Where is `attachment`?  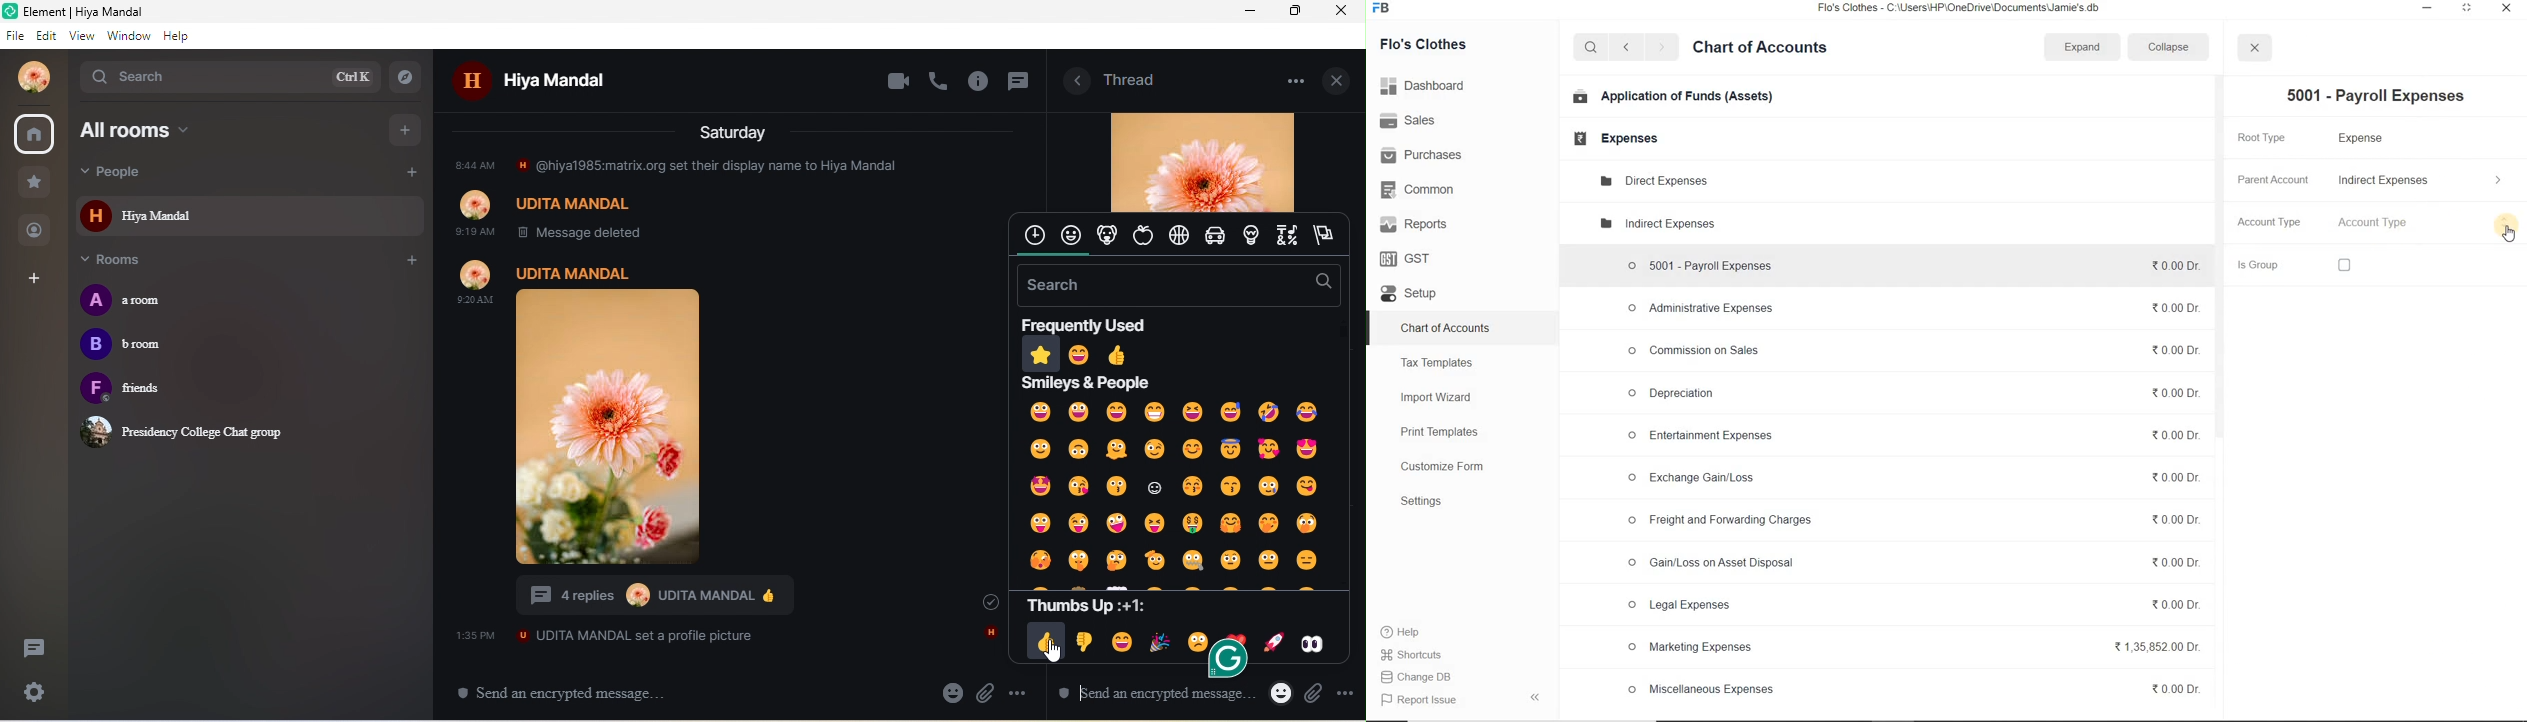 attachment is located at coordinates (1314, 696).